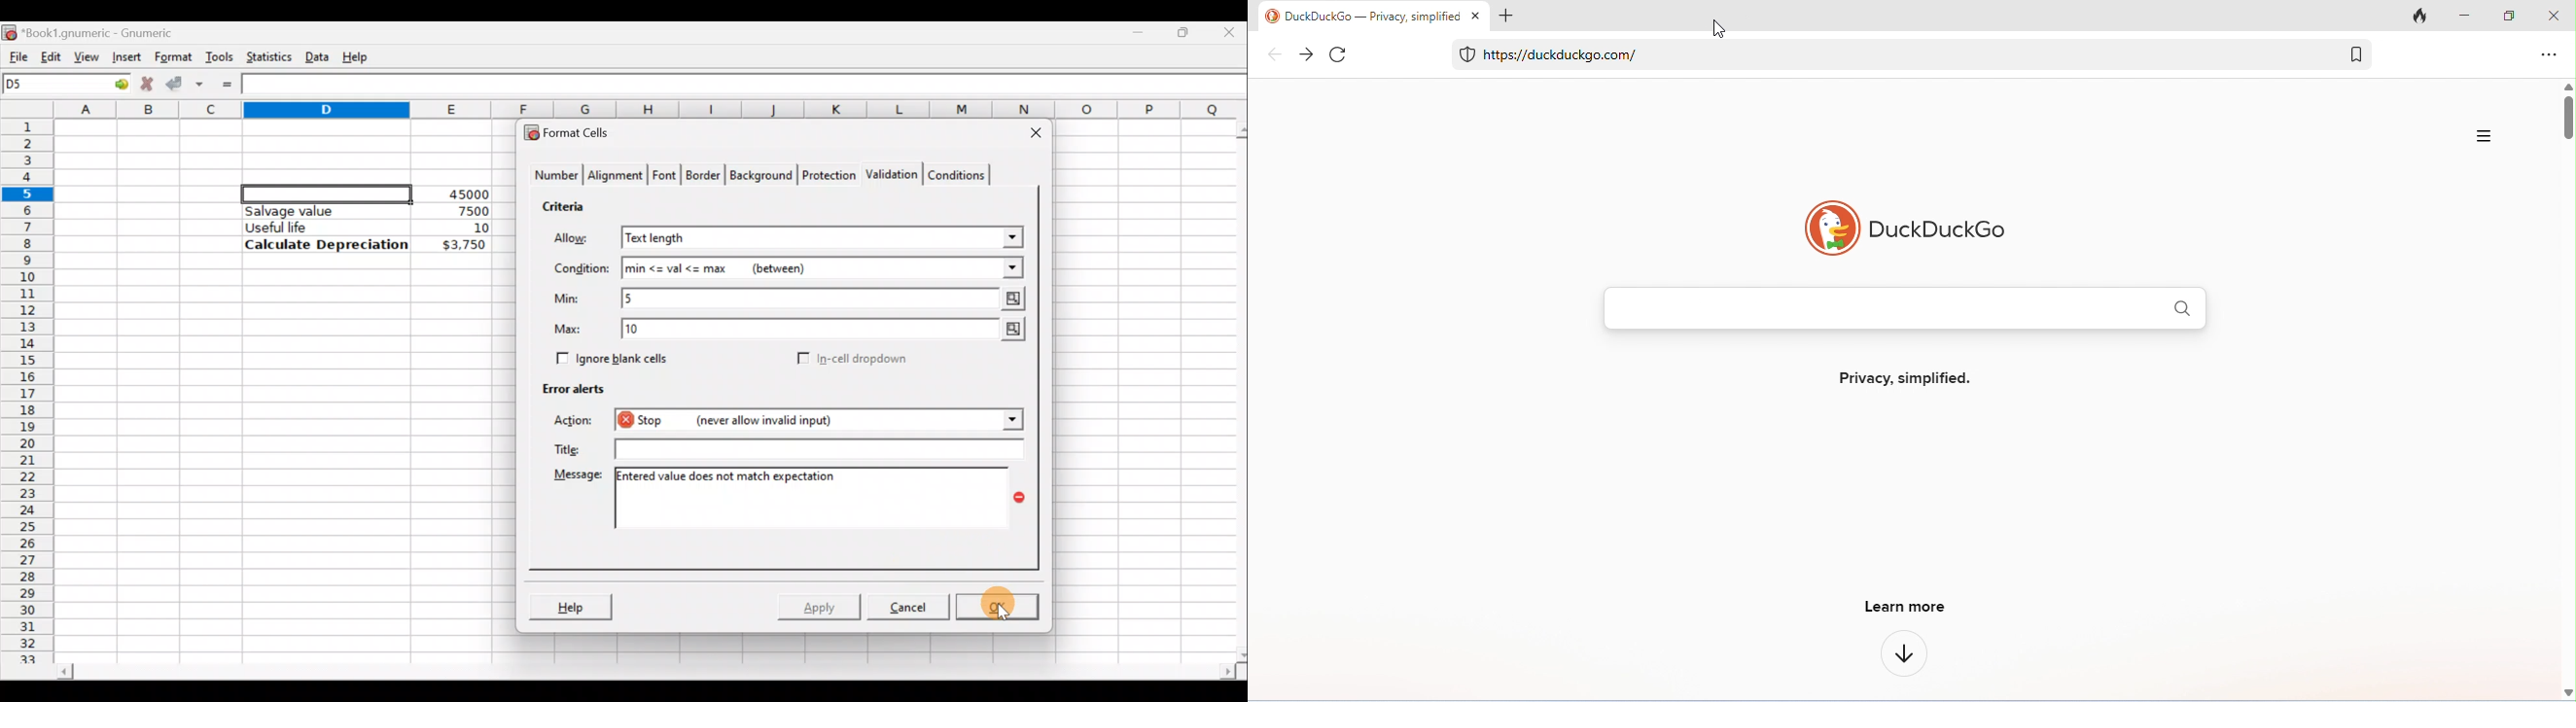 The width and height of the screenshot is (2576, 728). What do you see at coordinates (219, 56) in the screenshot?
I see `Tools` at bounding box center [219, 56].